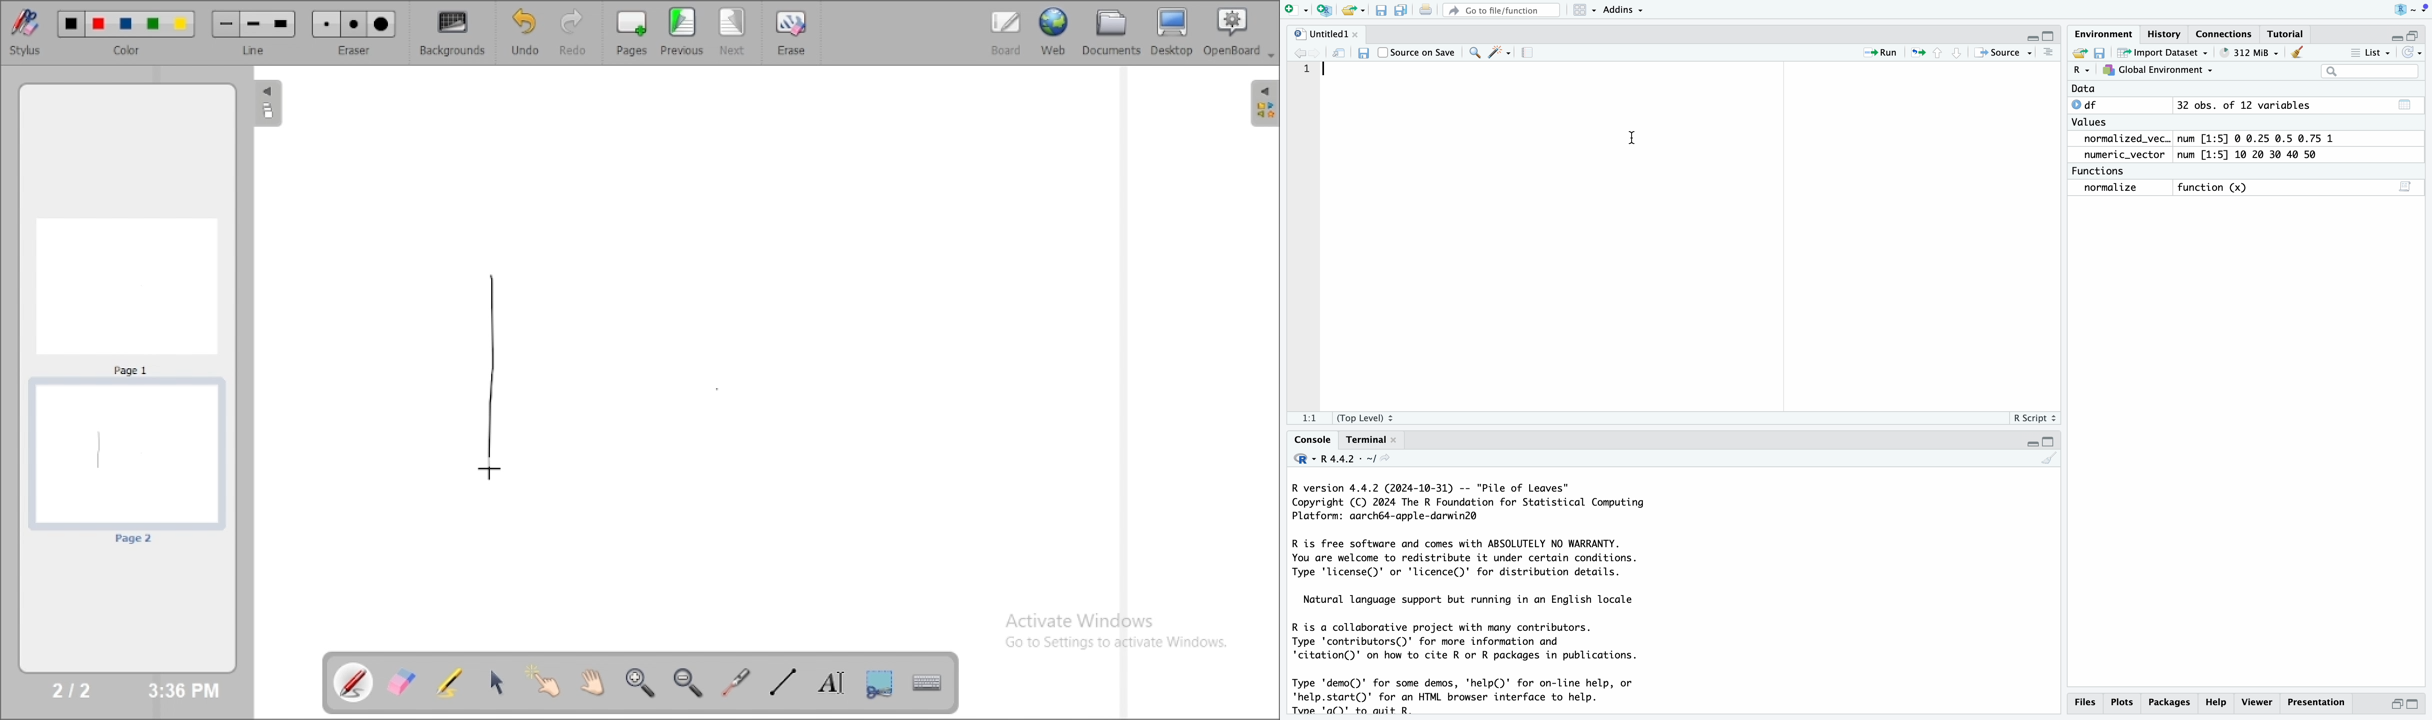 The width and height of the screenshot is (2436, 728). Describe the element at coordinates (1239, 33) in the screenshot. I see `openboard` at that location.